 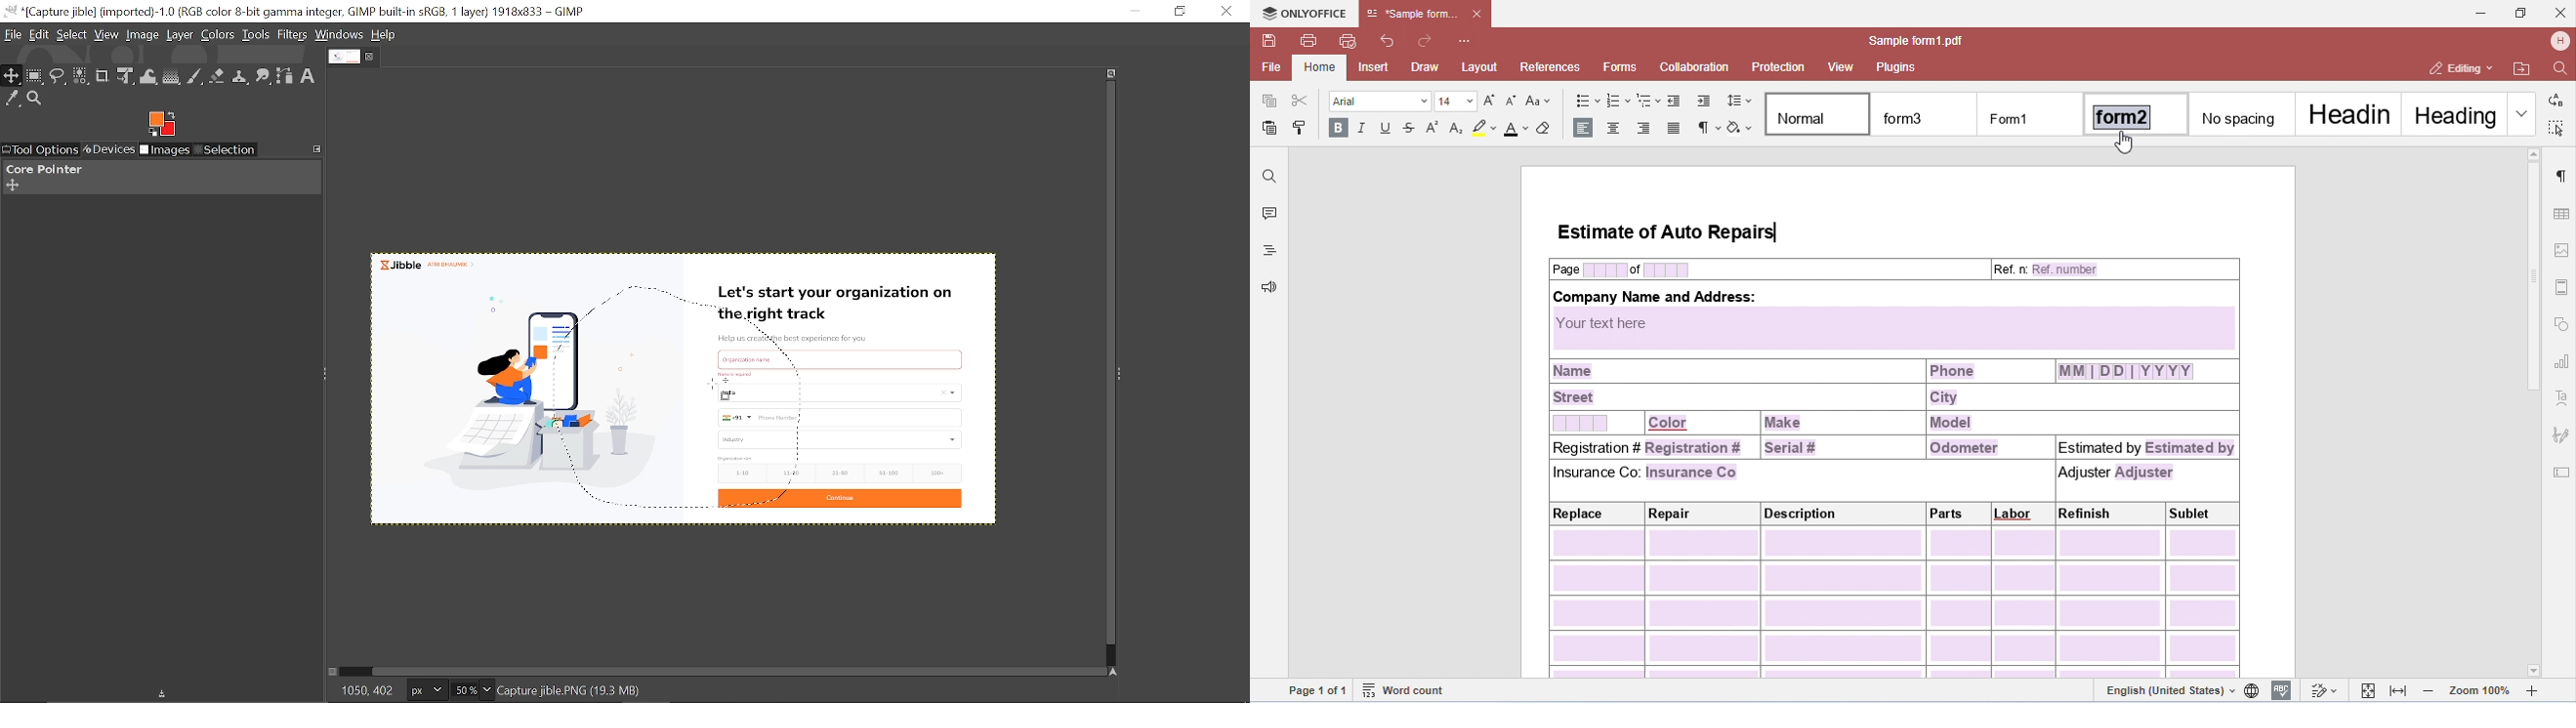 What do you see at coordinates (285, 77) in the screenshot?
I see `Path tool` at bounding box center [285, 77].